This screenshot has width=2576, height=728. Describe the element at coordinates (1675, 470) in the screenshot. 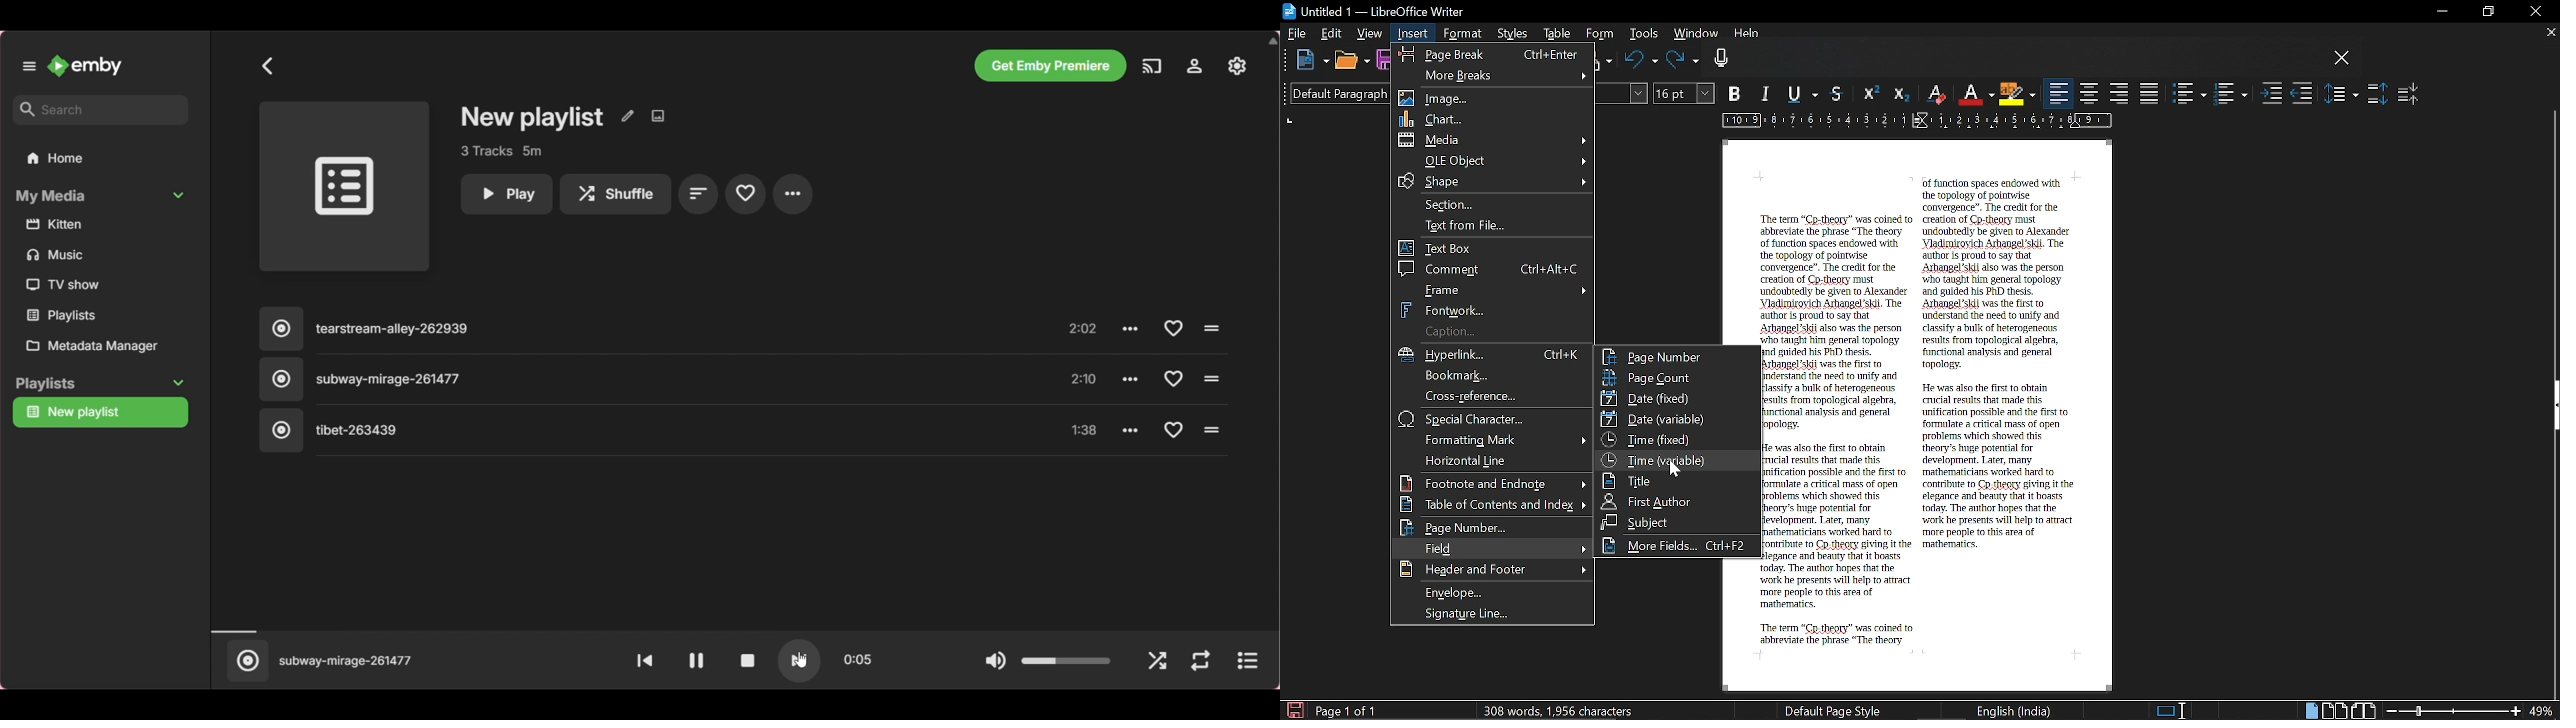

I see `cursor` at that location.